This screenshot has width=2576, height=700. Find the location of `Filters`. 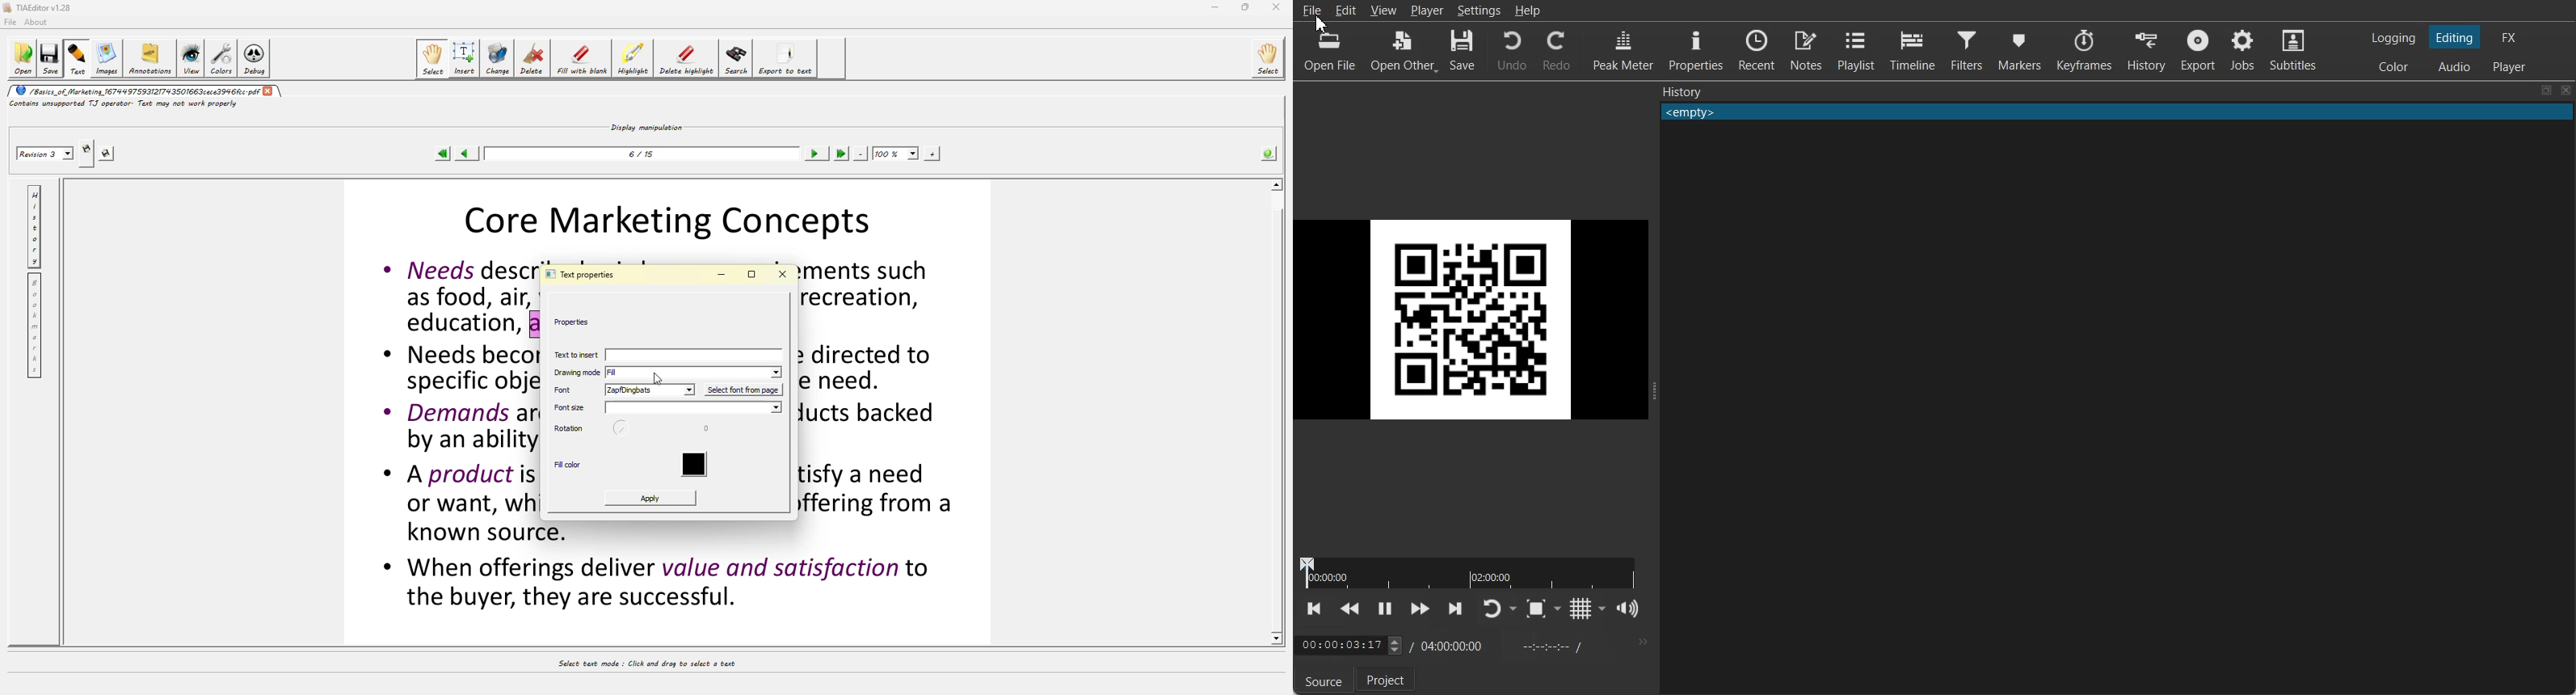

Filters is located at coordinates (1966, 48).